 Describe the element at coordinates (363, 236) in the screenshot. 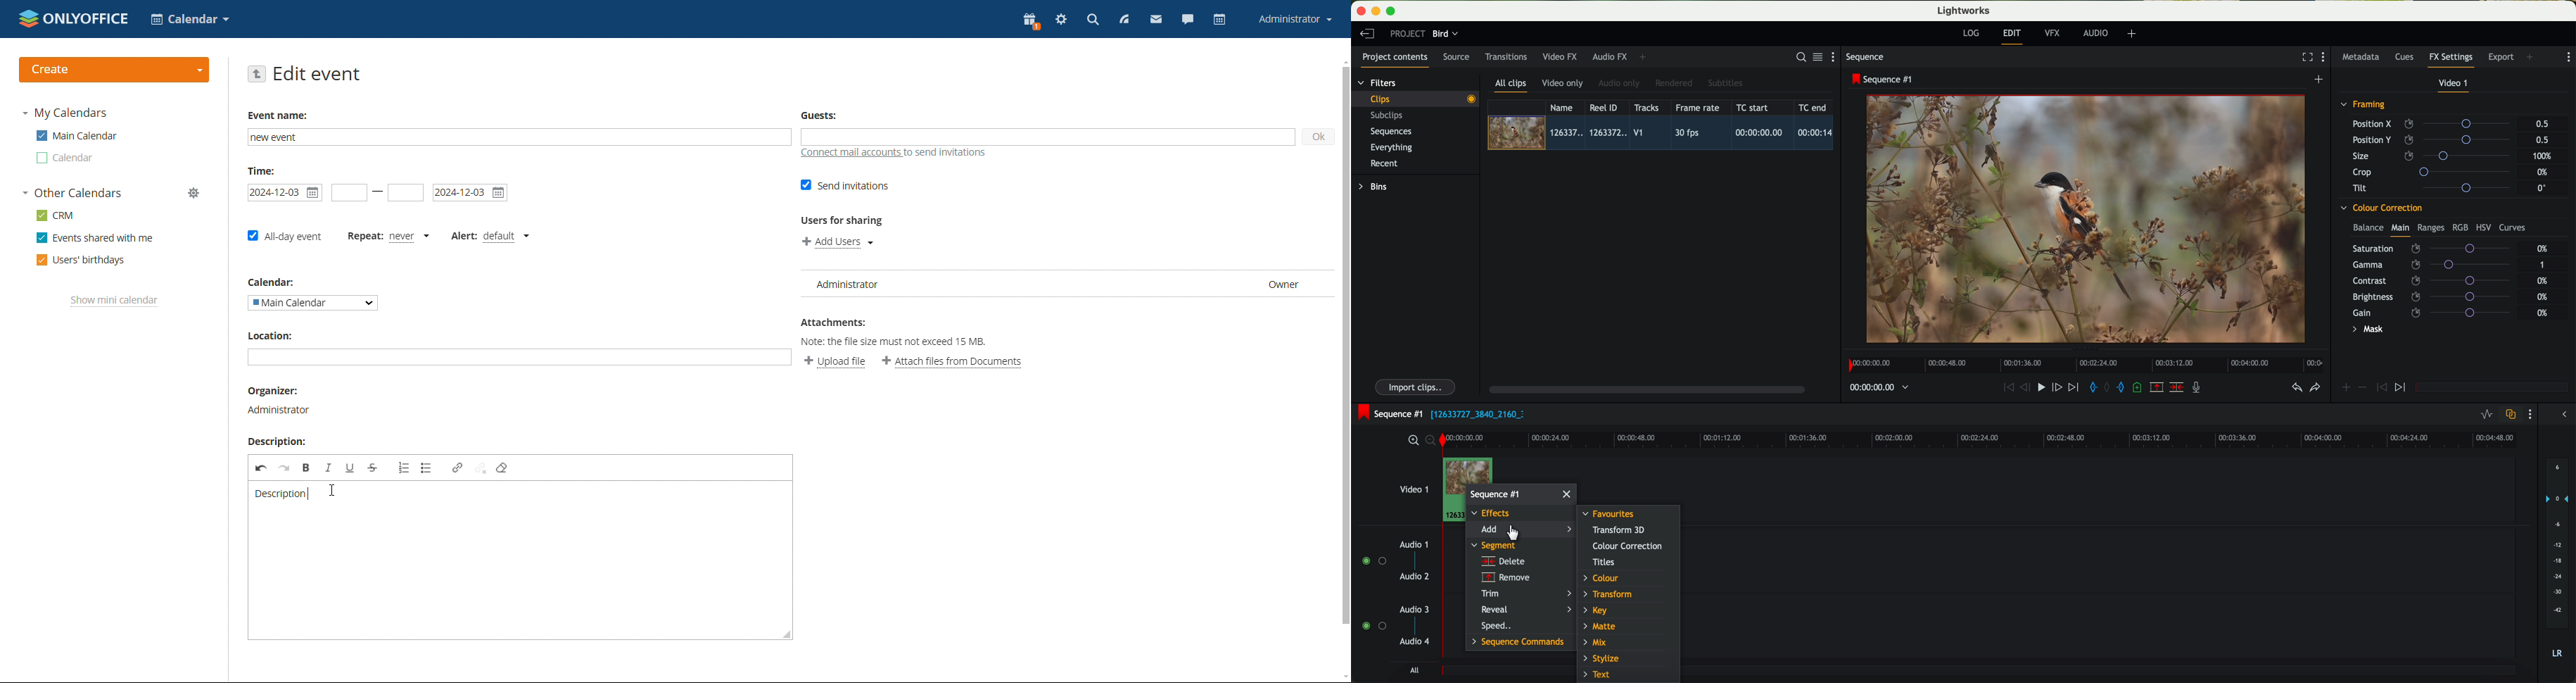

I see `set repetition` at that location.